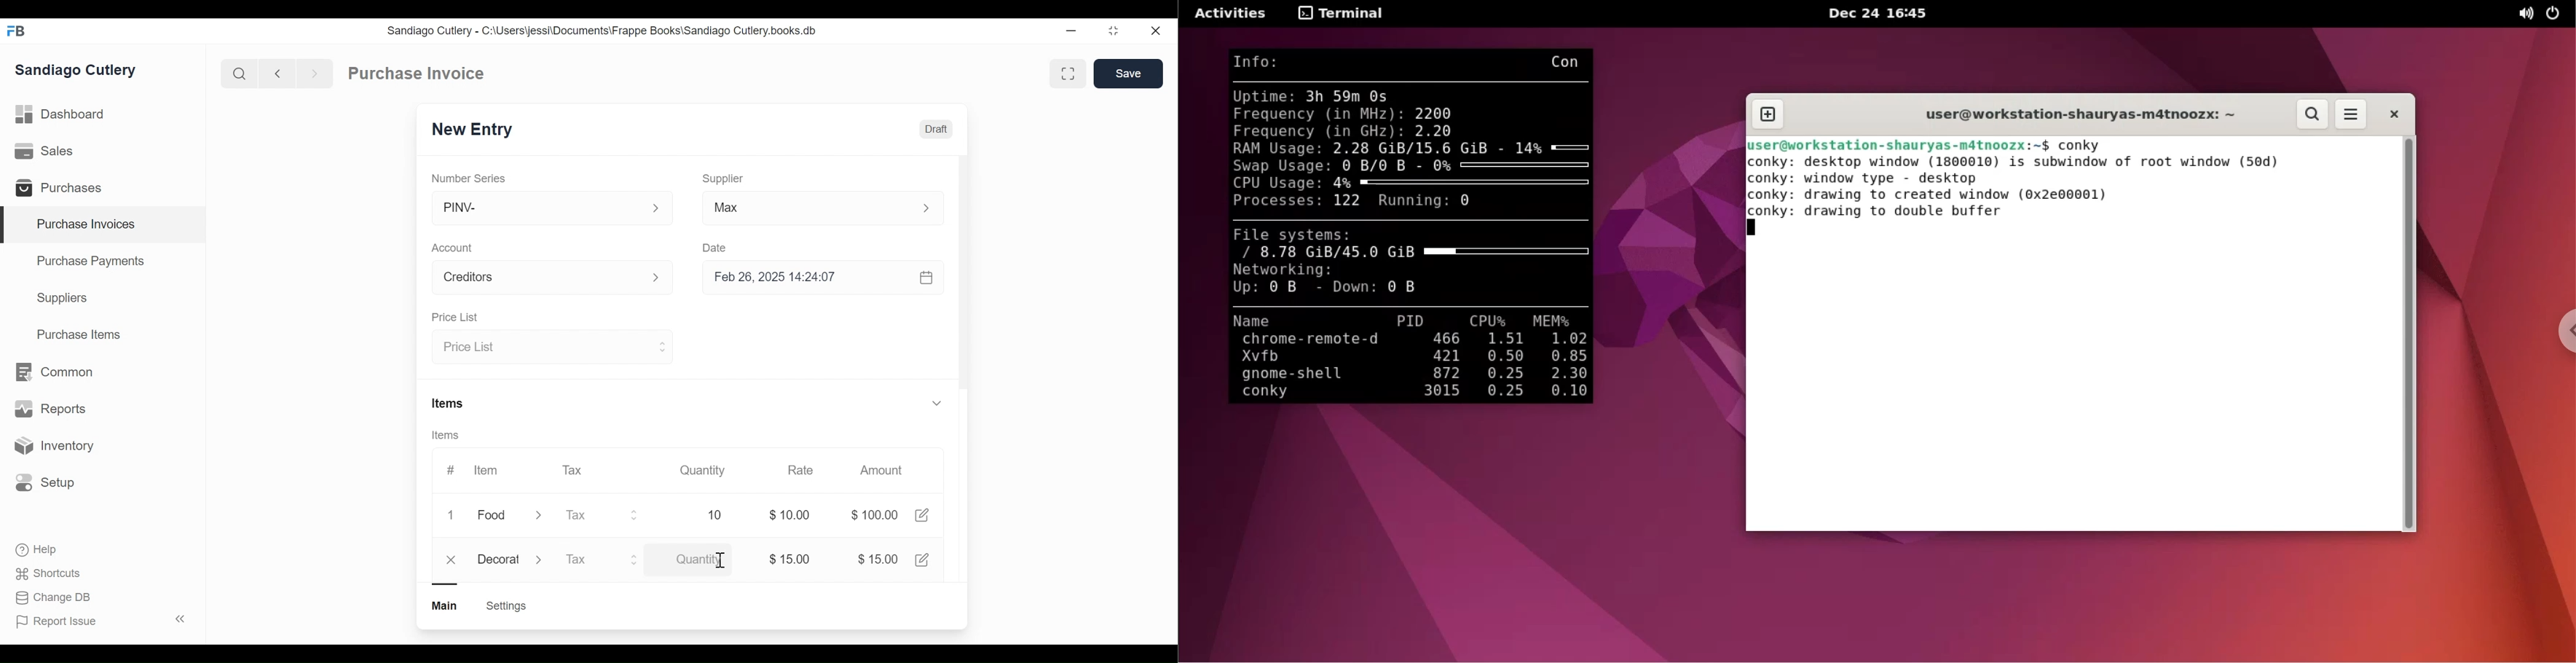  What do you see at coordinates (663, 279) in the screenshot?
I see `Expand` at bounding box center [663, 279].